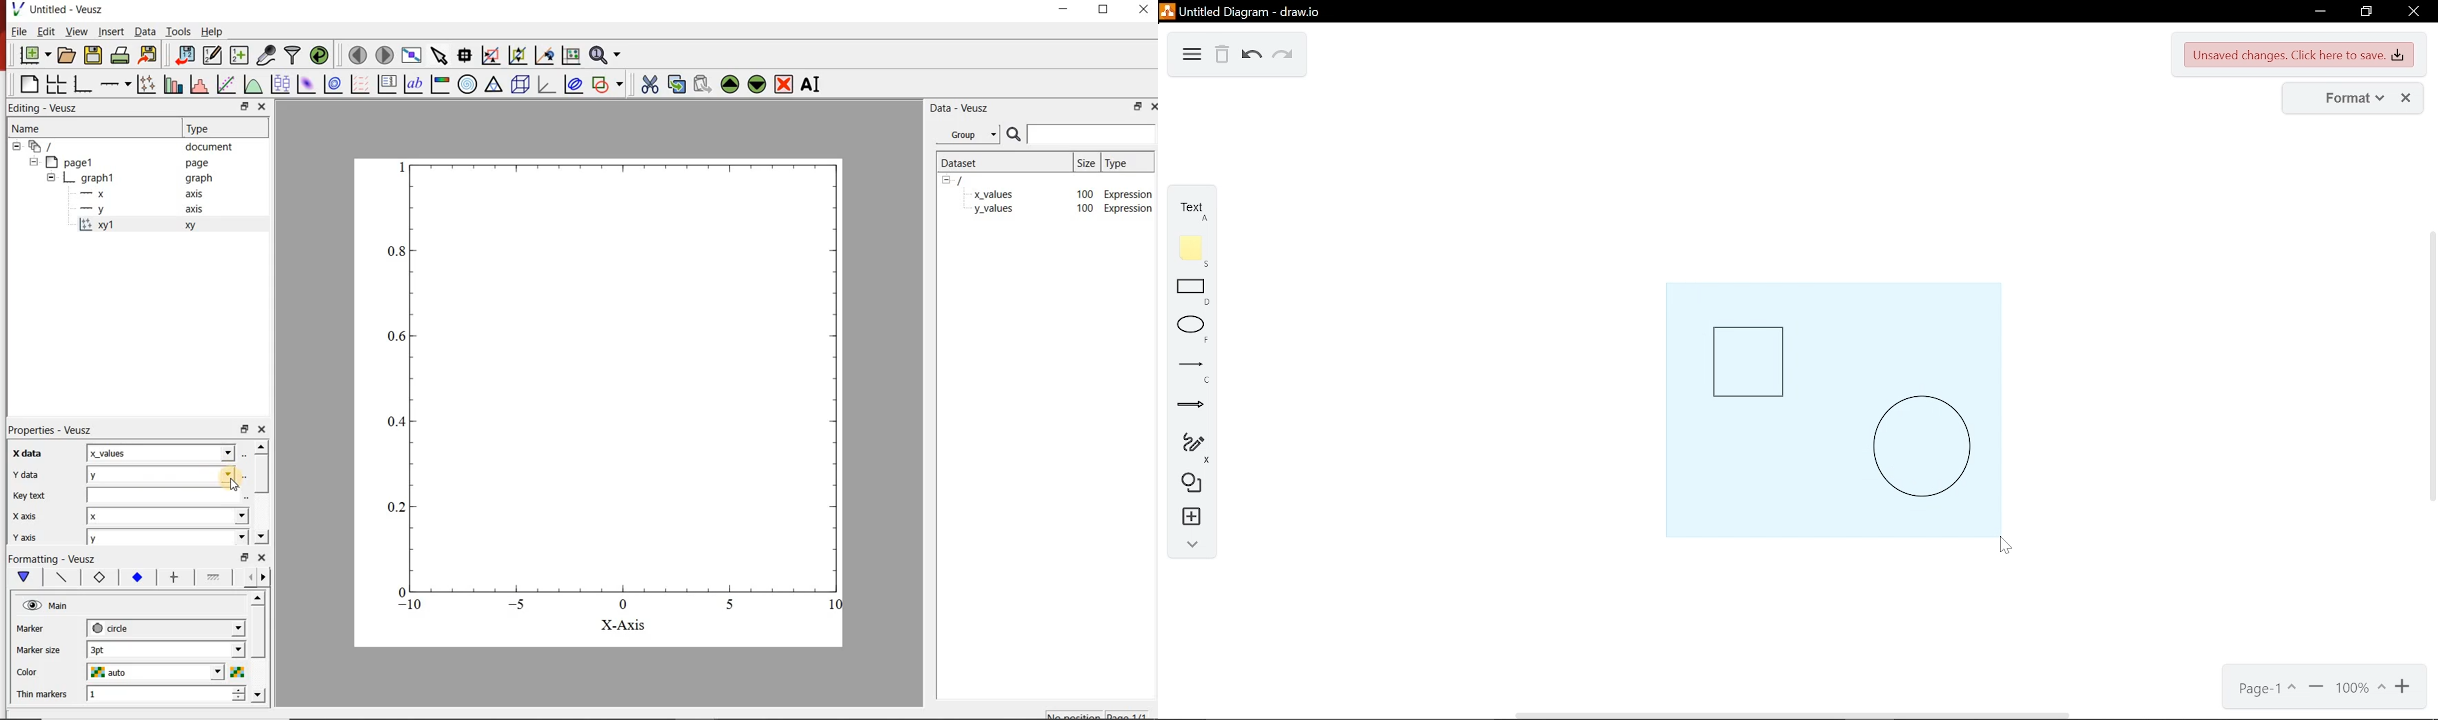 The width and height of the screenshot is (2464, 728). Describe the element at coordinates (2265, 689) in the screenshot. I see `current page` at that location.